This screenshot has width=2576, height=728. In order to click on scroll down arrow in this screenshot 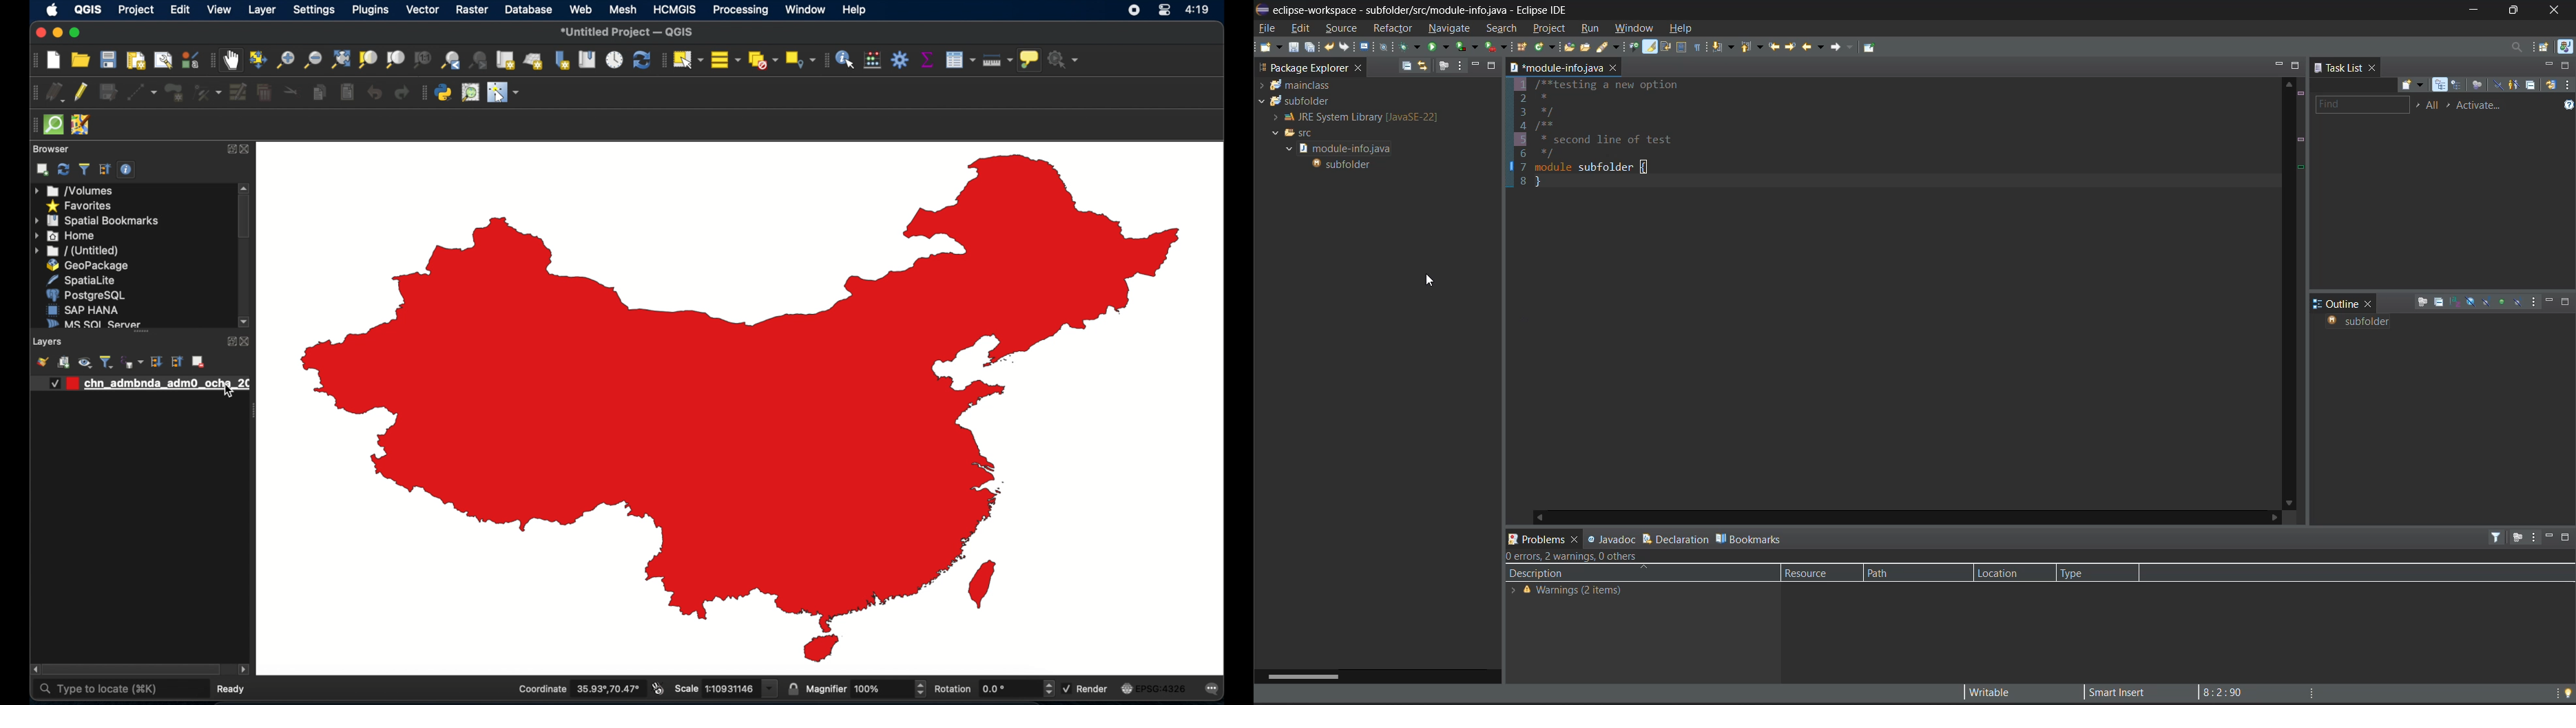, I will do `click(245, 322)`.